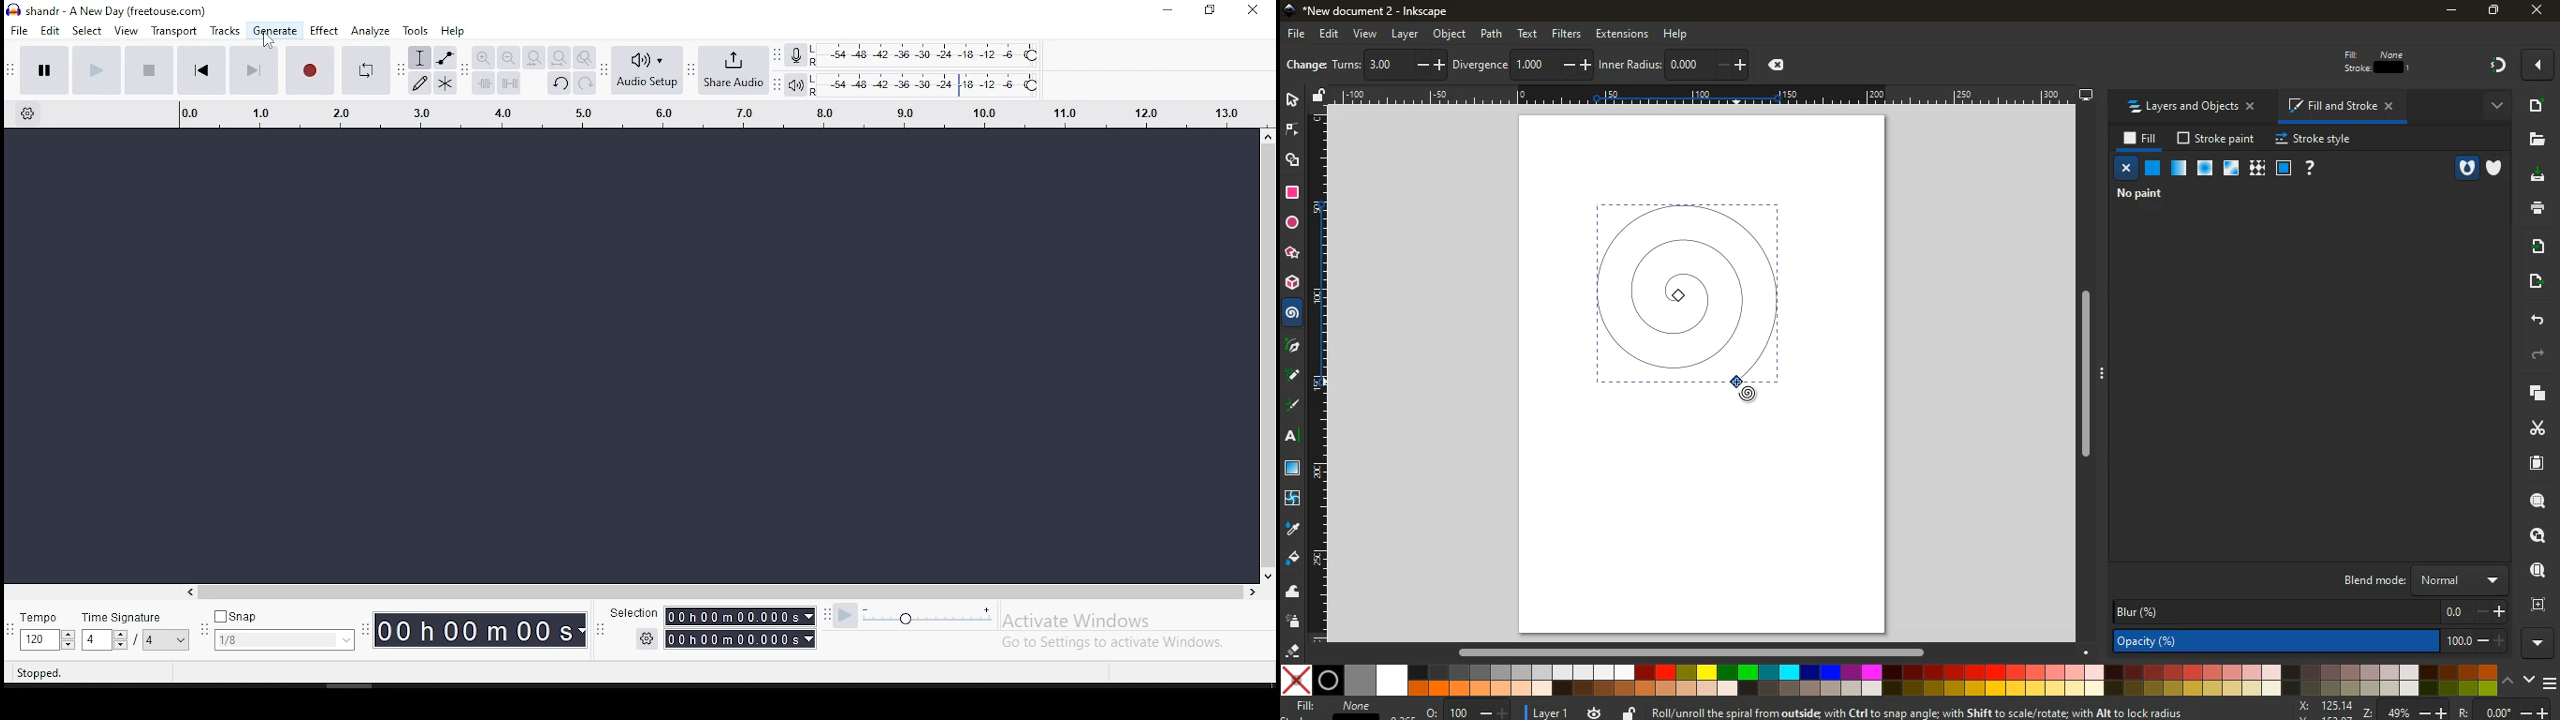 The height and width of the screenshot is (728, 2576). I want to click on opacity, so click(2308, 640).